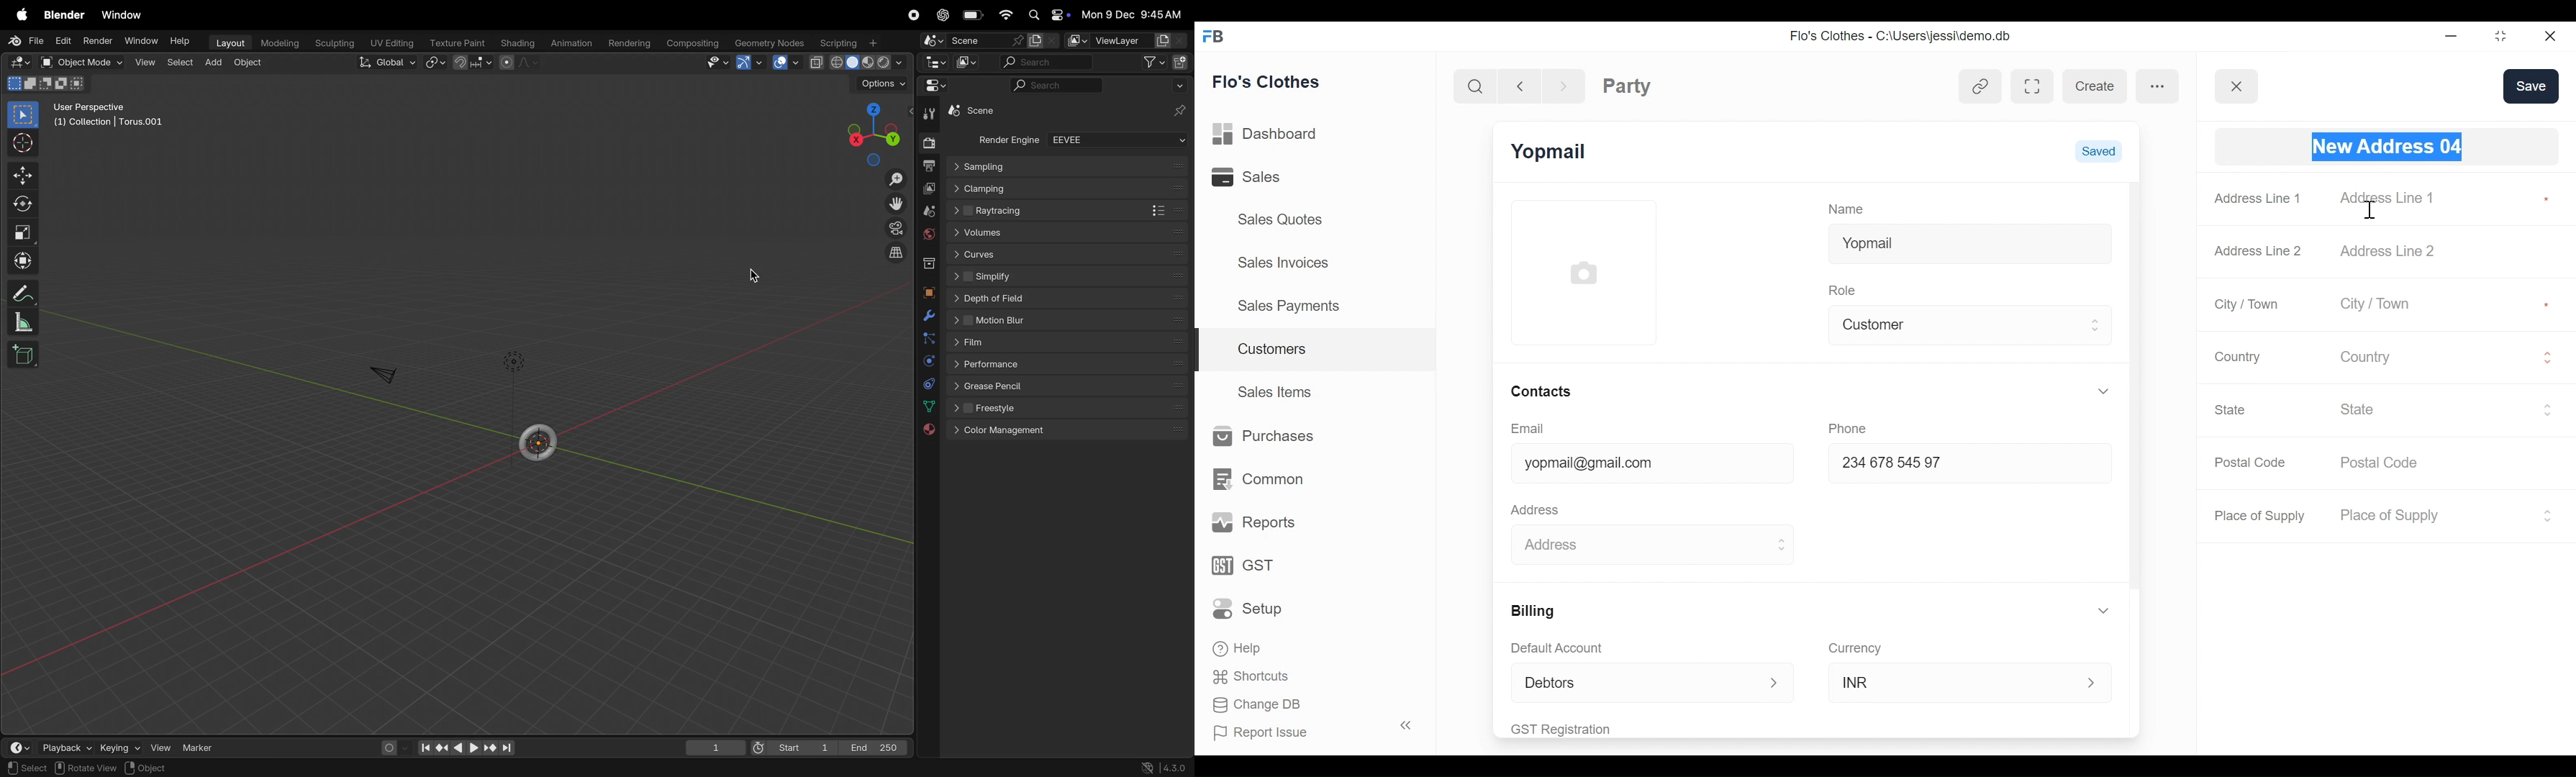  I want to click on Name, so click(1849, 208).